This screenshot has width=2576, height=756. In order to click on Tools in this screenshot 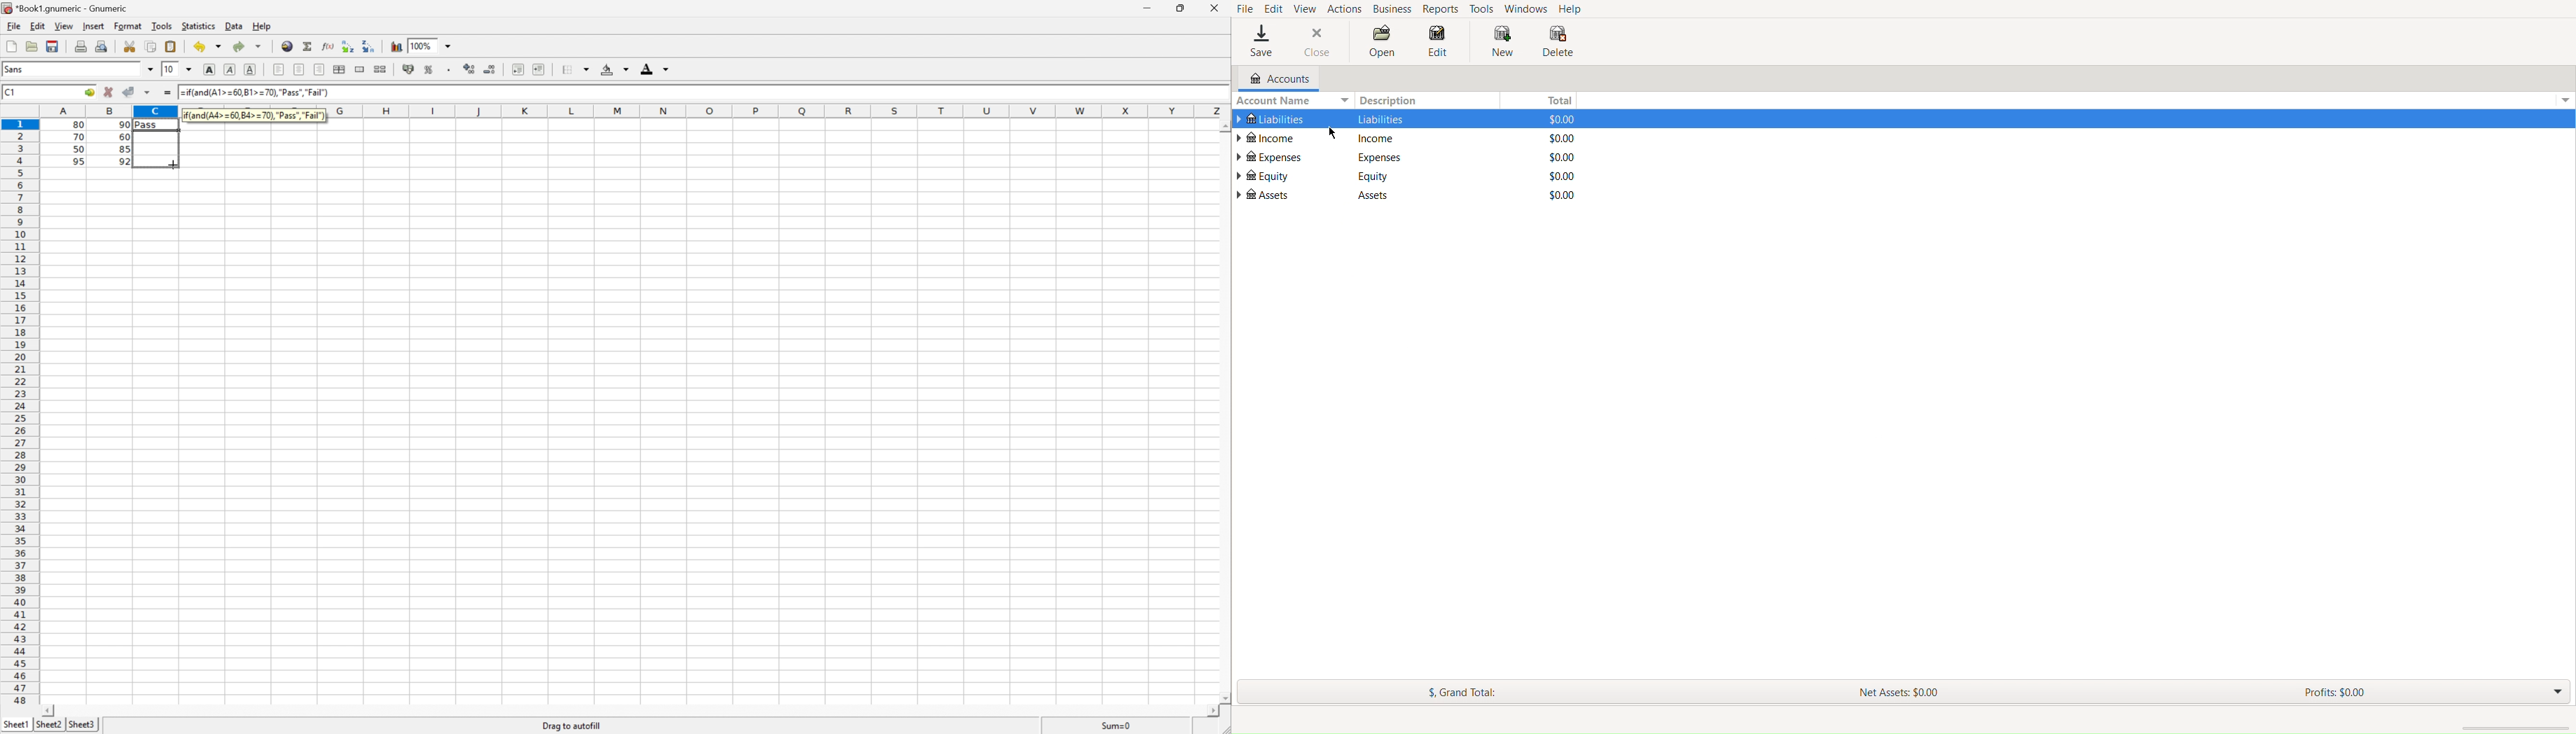, I will do `click(1482, 8)`.